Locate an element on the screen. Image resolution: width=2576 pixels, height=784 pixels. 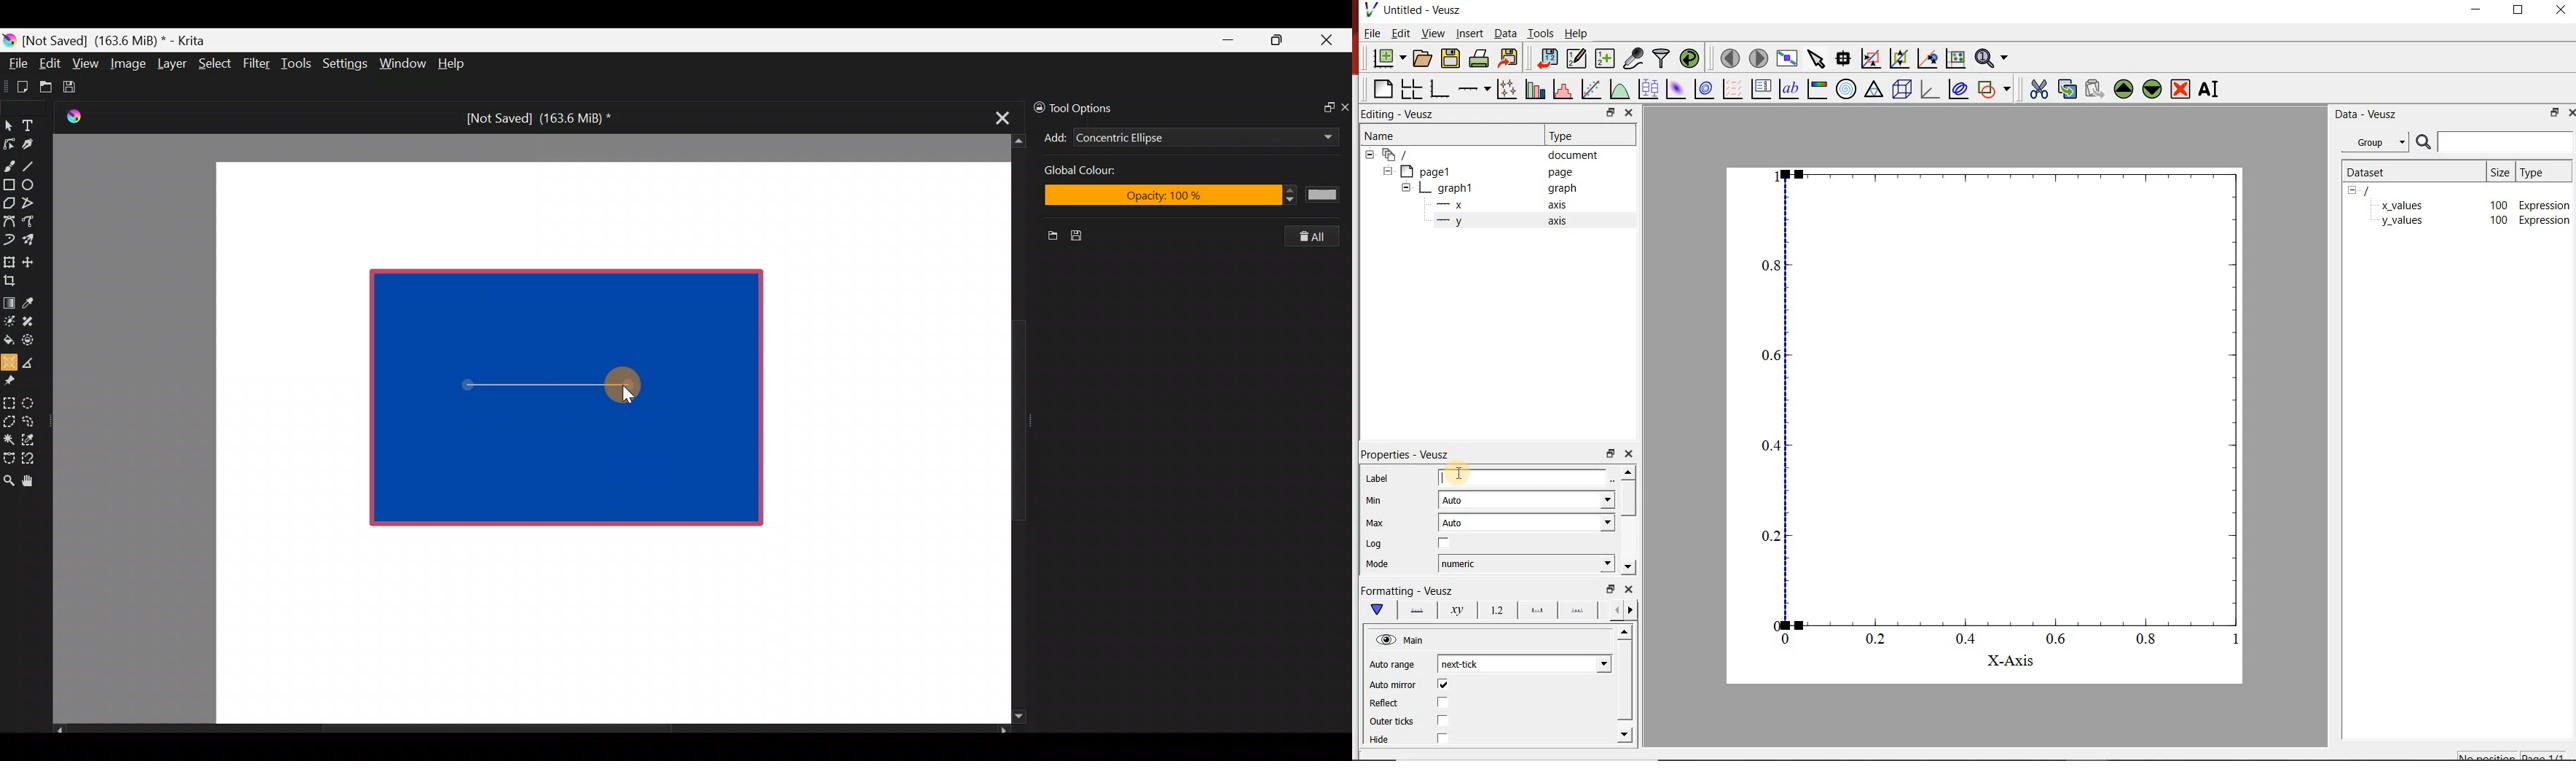
ternary graph is located at coordinates (1875, 91).